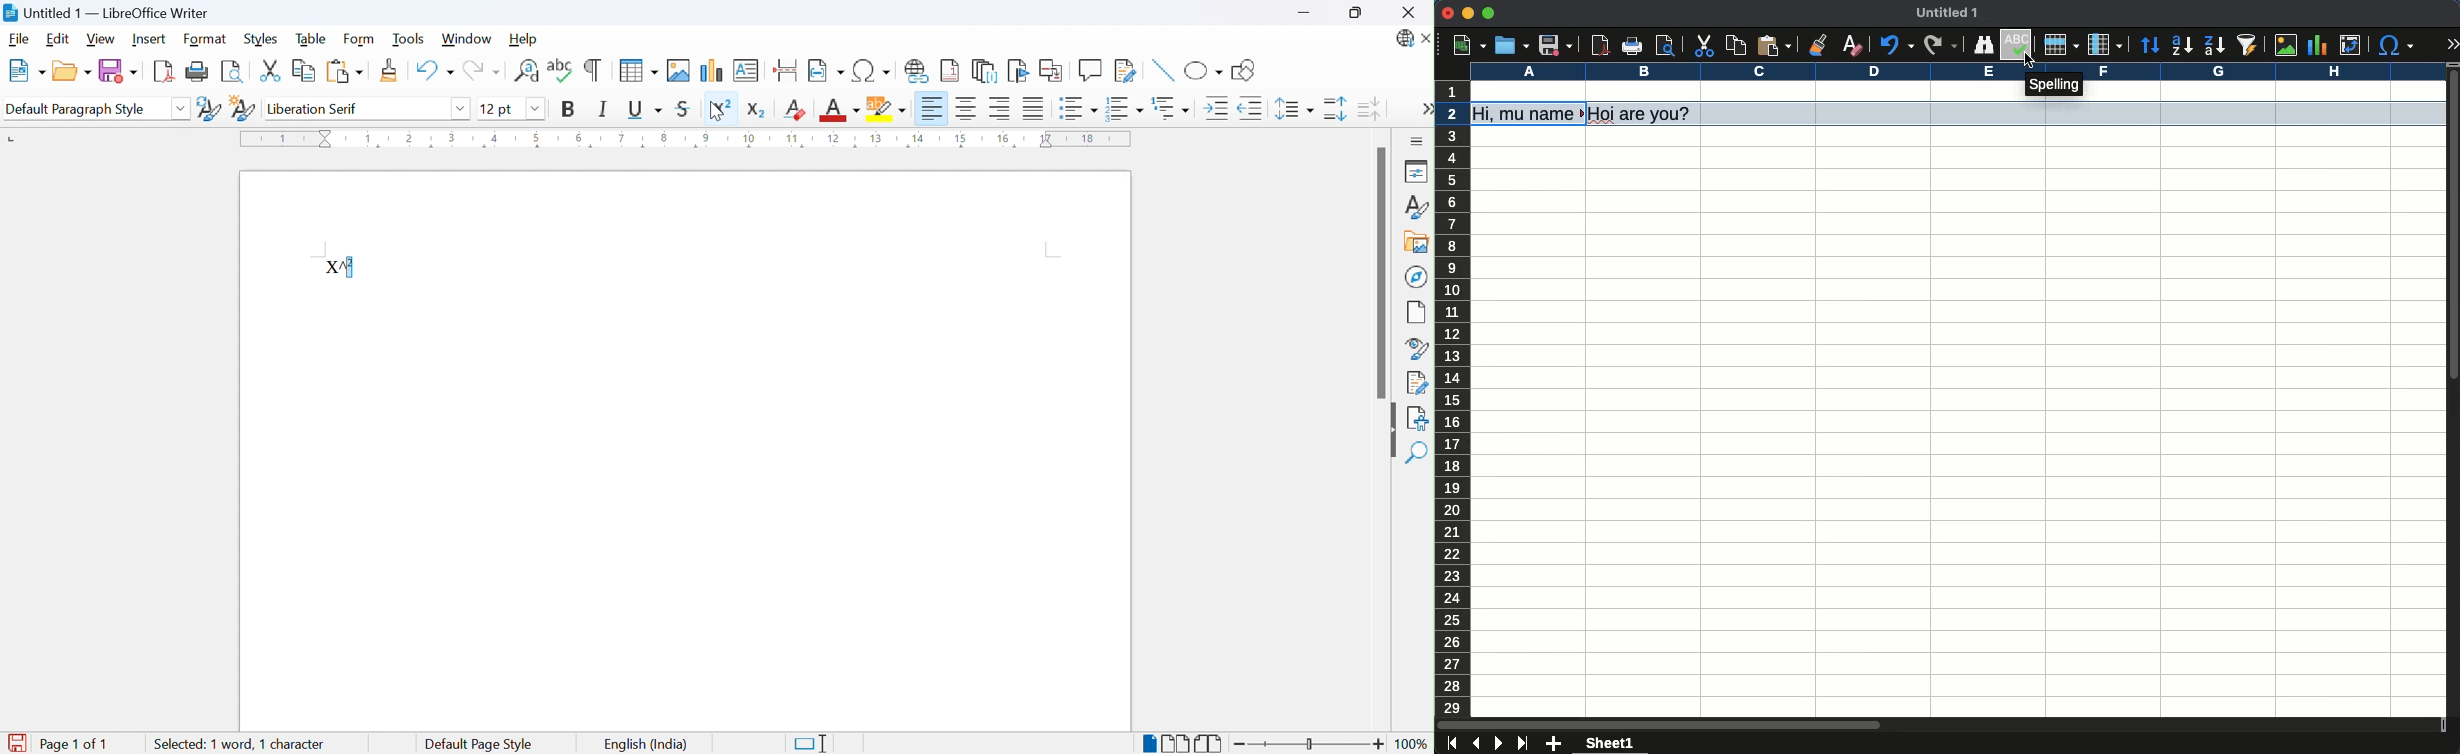  Describe the element at coordinates (361, 37) in the screenshot. I see `Form` at that location.